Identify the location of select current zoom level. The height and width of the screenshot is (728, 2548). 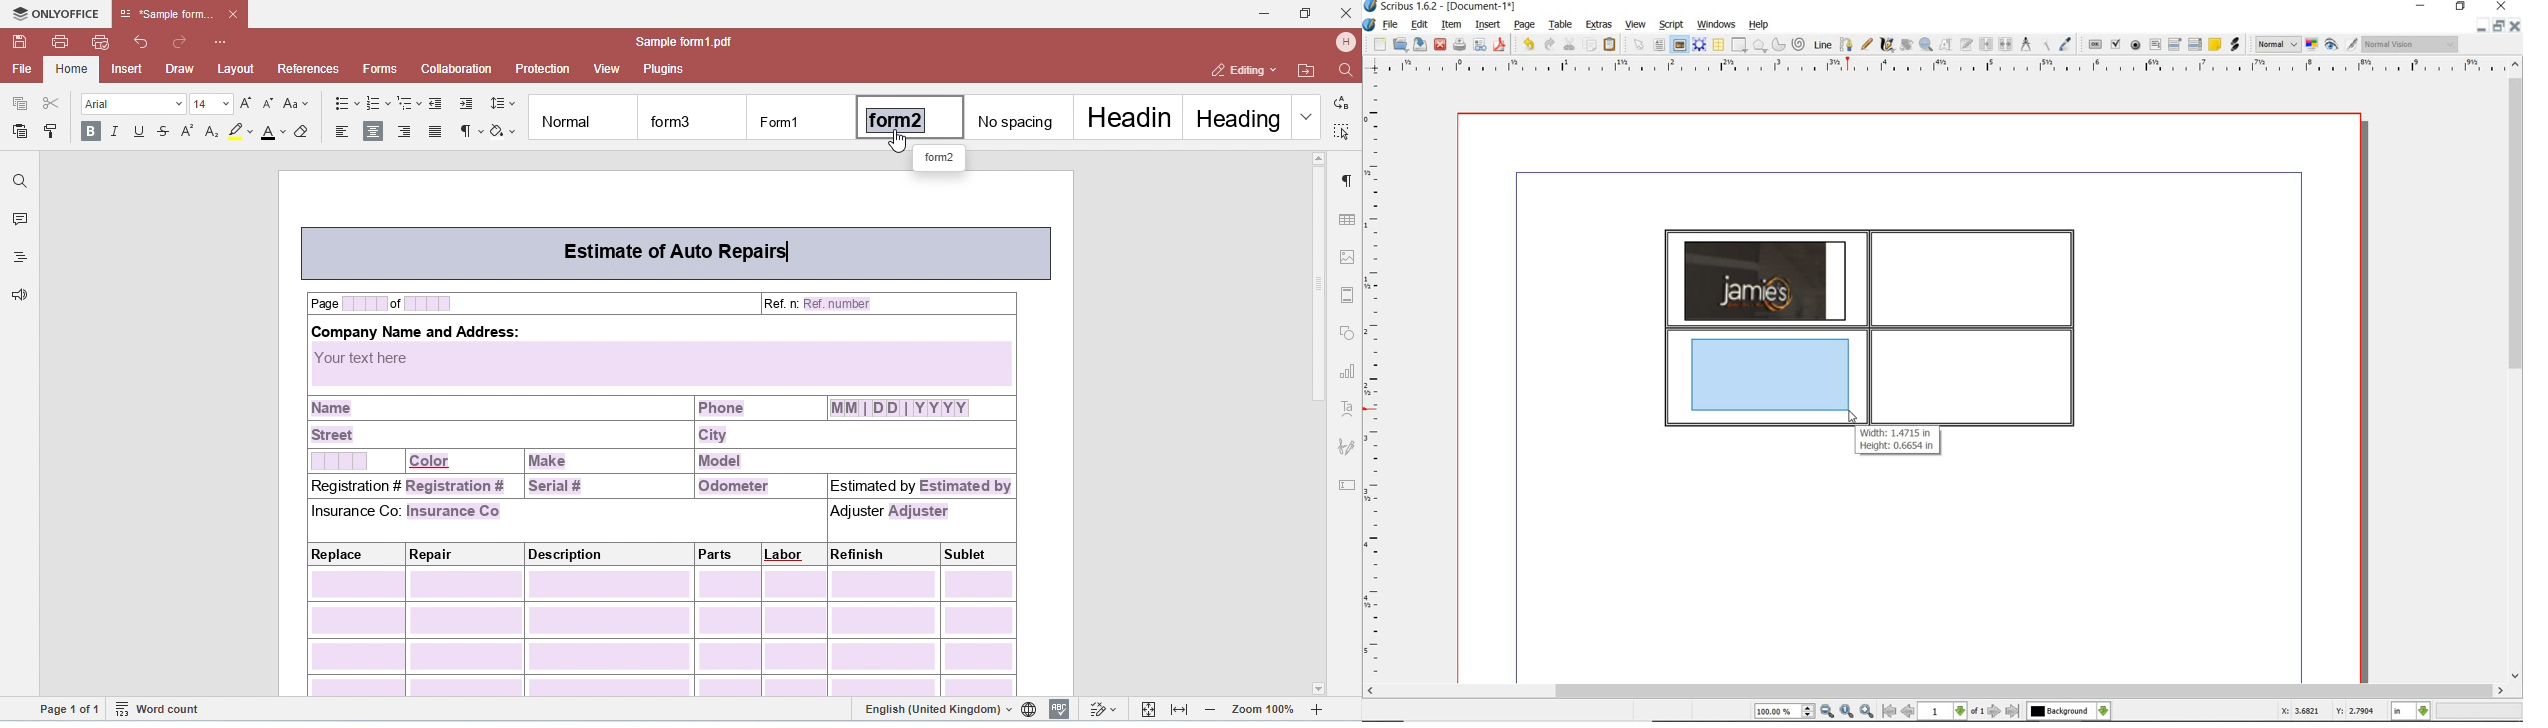
(1785, 712).